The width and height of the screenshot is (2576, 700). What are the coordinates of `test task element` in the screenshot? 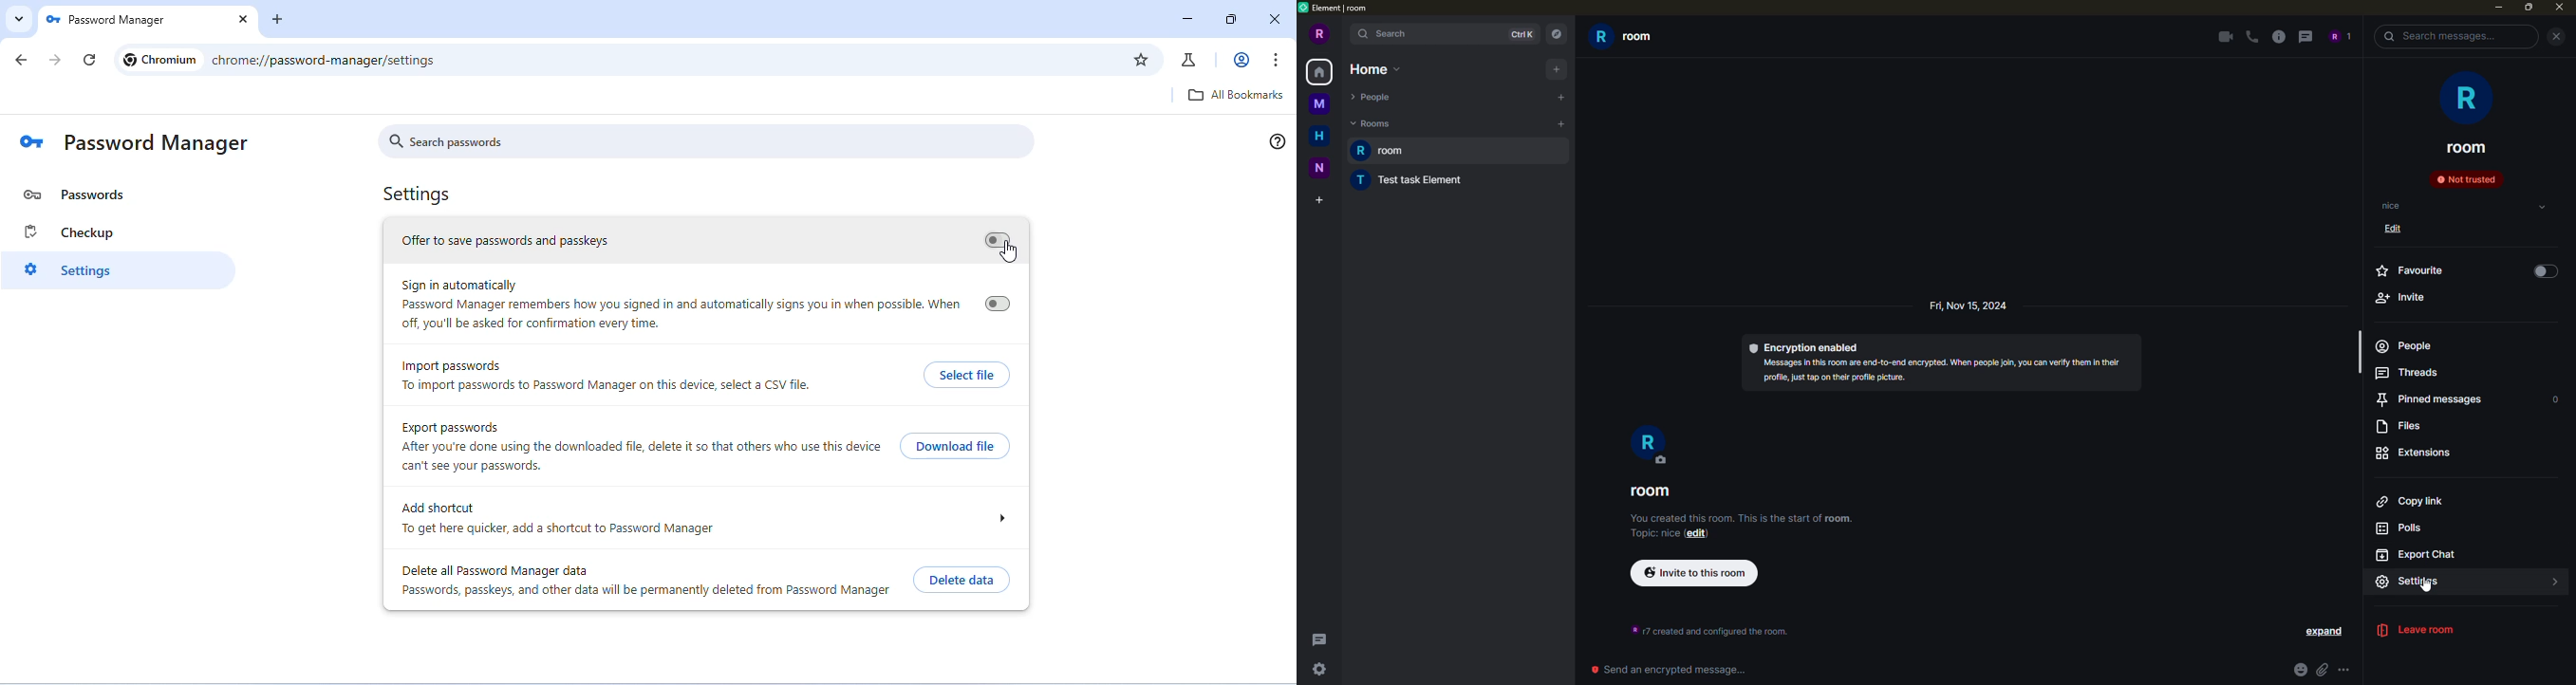 It's located at (1404, 182).